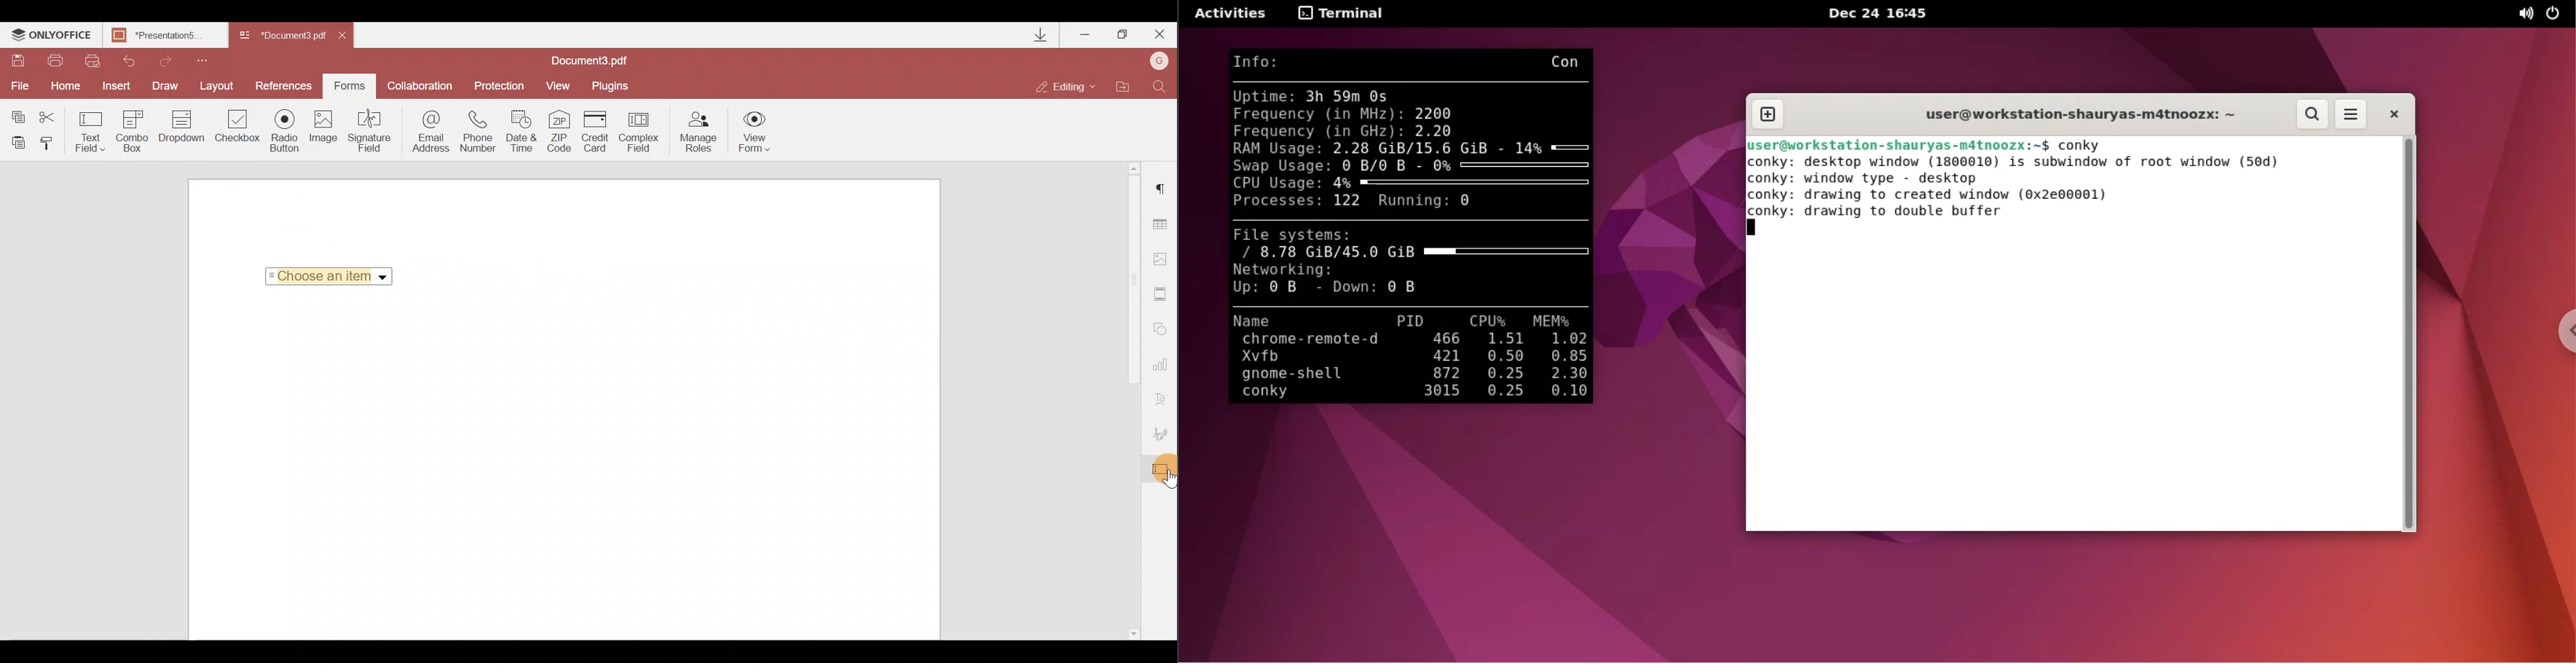 This screenshot has width=2576, height=672. What do you see at coordinates (168, 86) in the screenshot?
I see `Draw` at bounding box center [168, 86].